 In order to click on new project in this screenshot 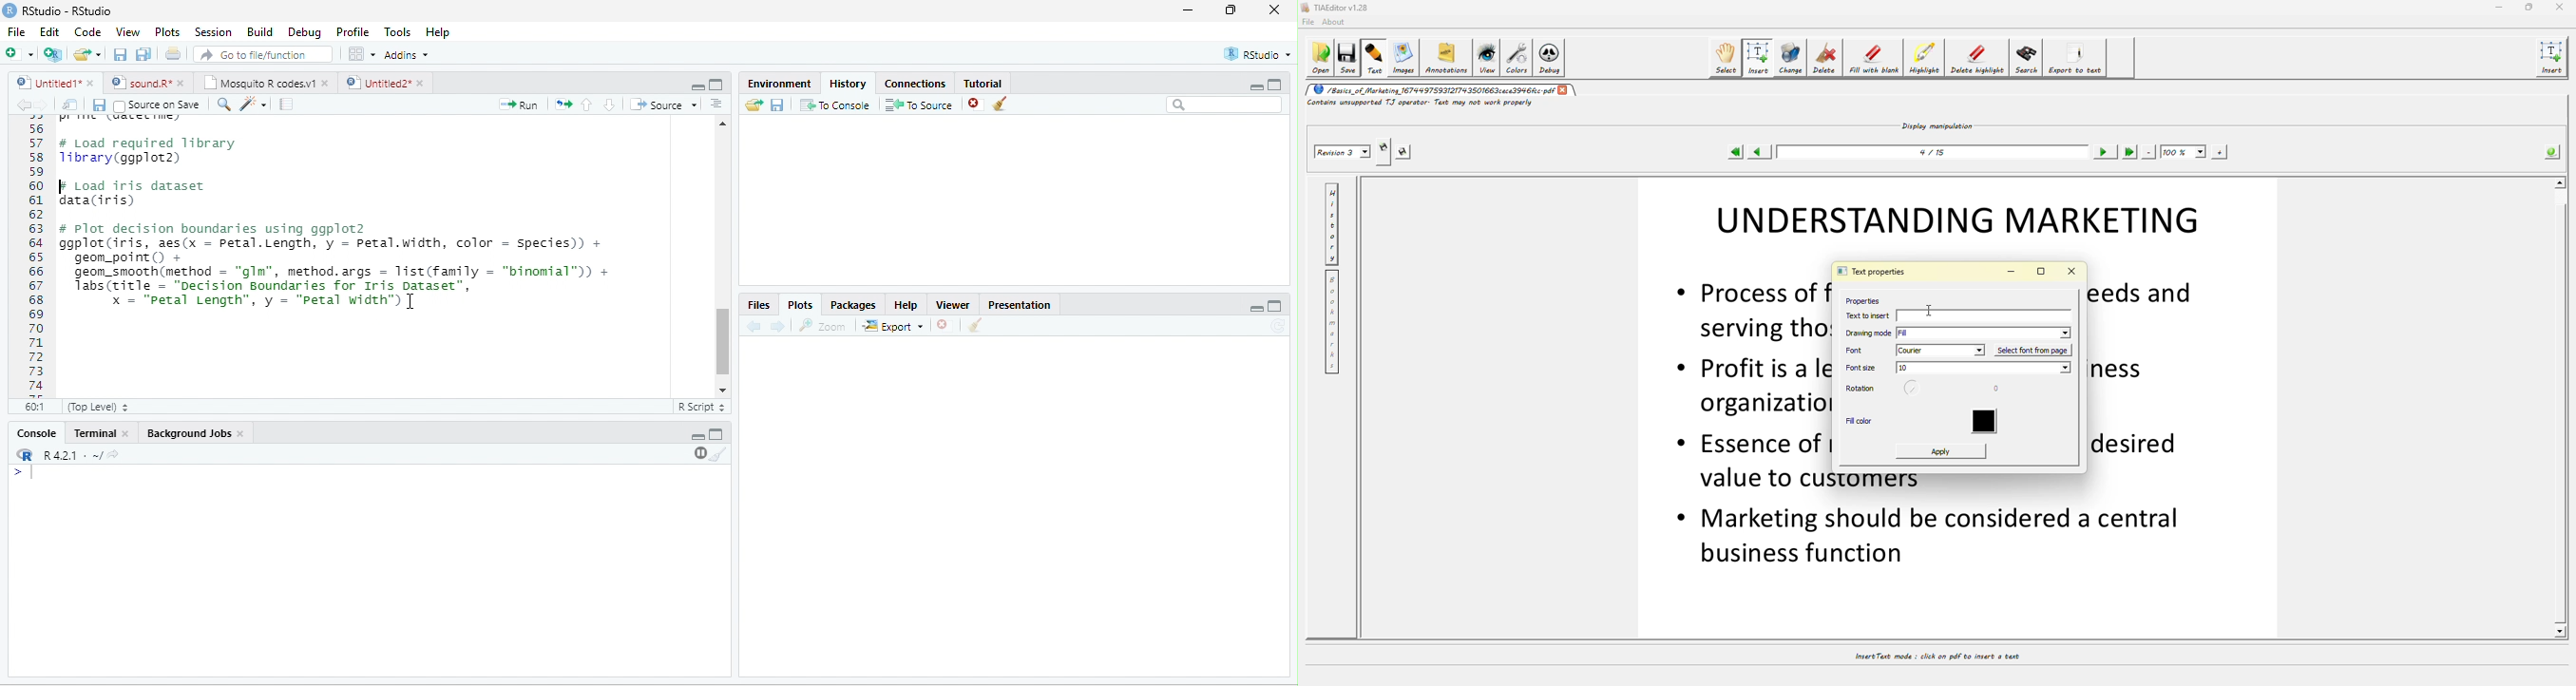, I will do `click(53, 55)`.